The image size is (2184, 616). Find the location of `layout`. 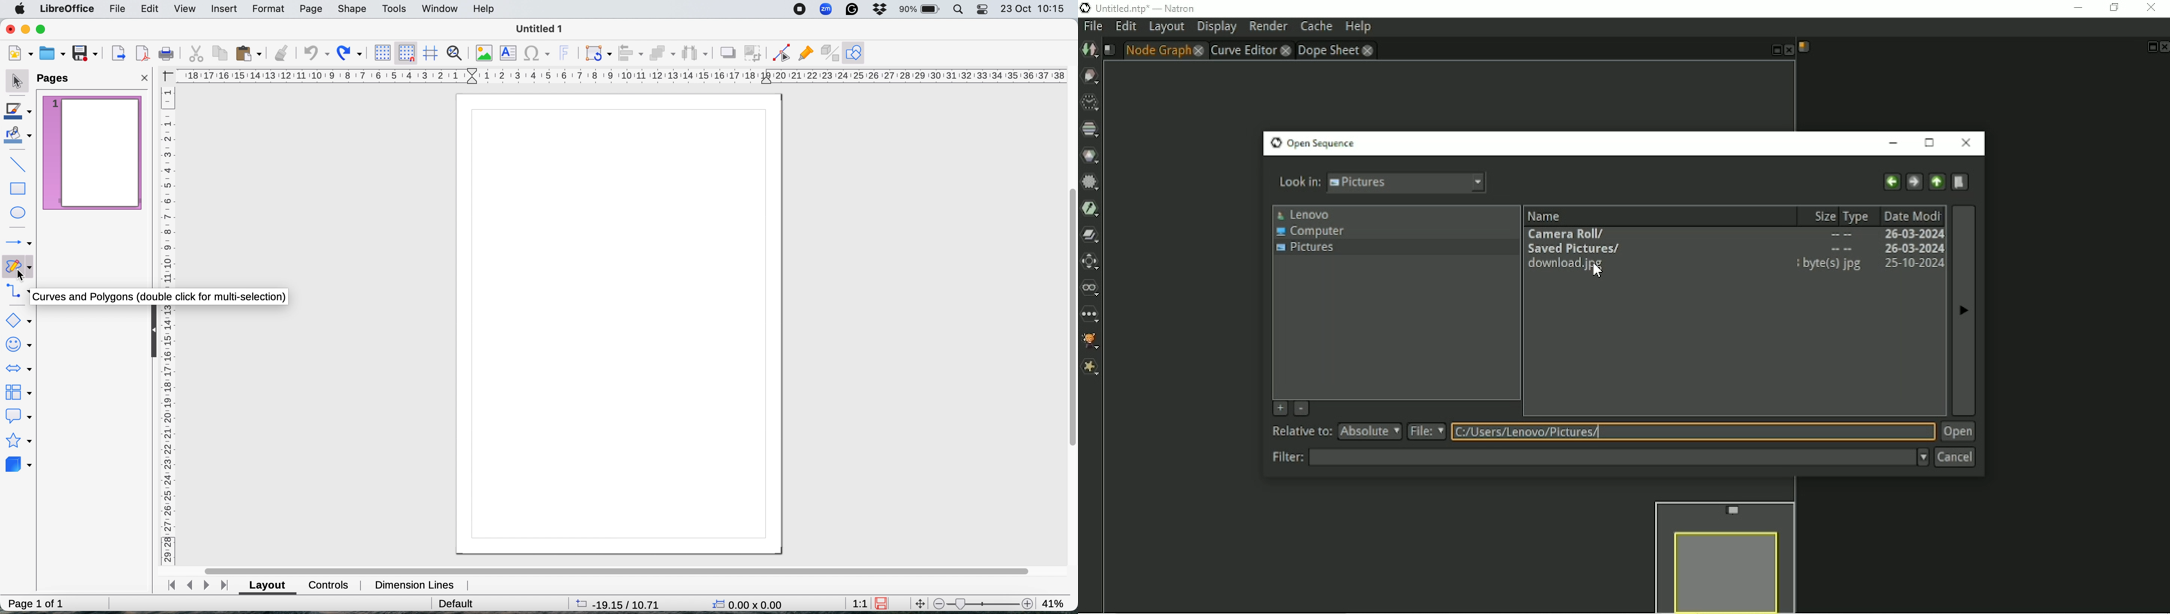

layout is located at coordinates (267, 586).